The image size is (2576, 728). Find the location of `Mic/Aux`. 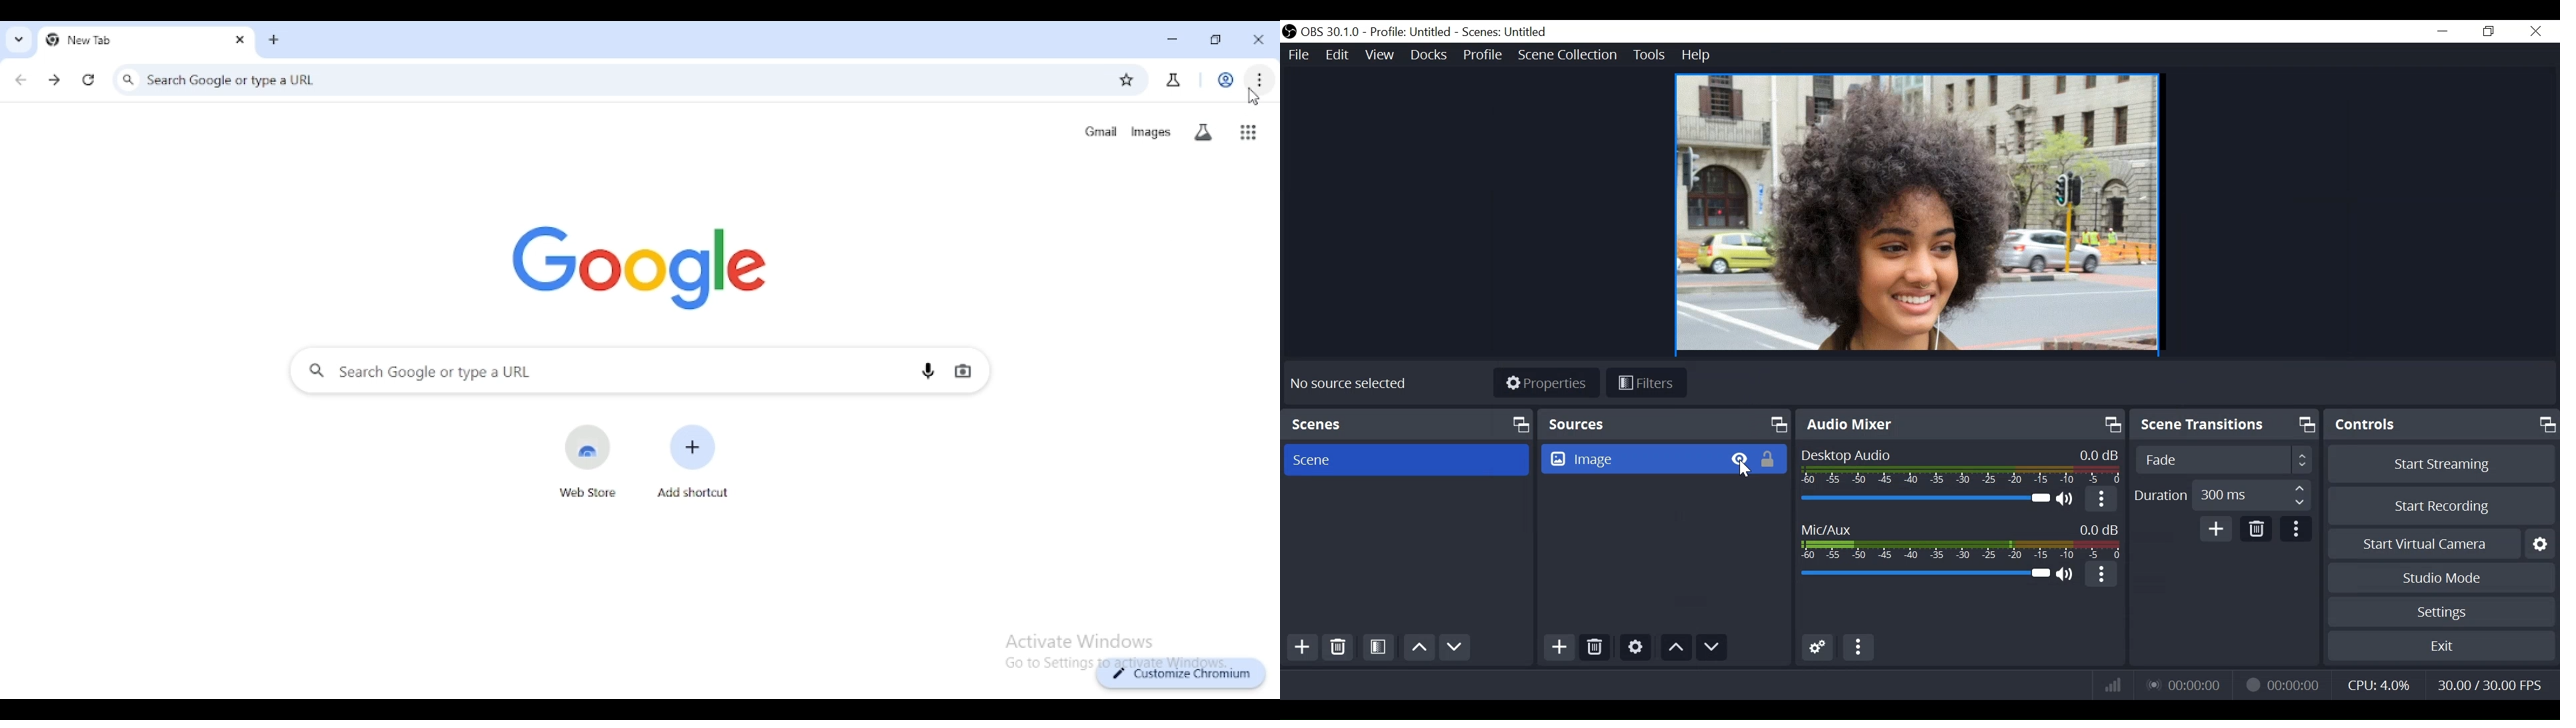

Mic/Aux is located at coordinates (1958, 537).